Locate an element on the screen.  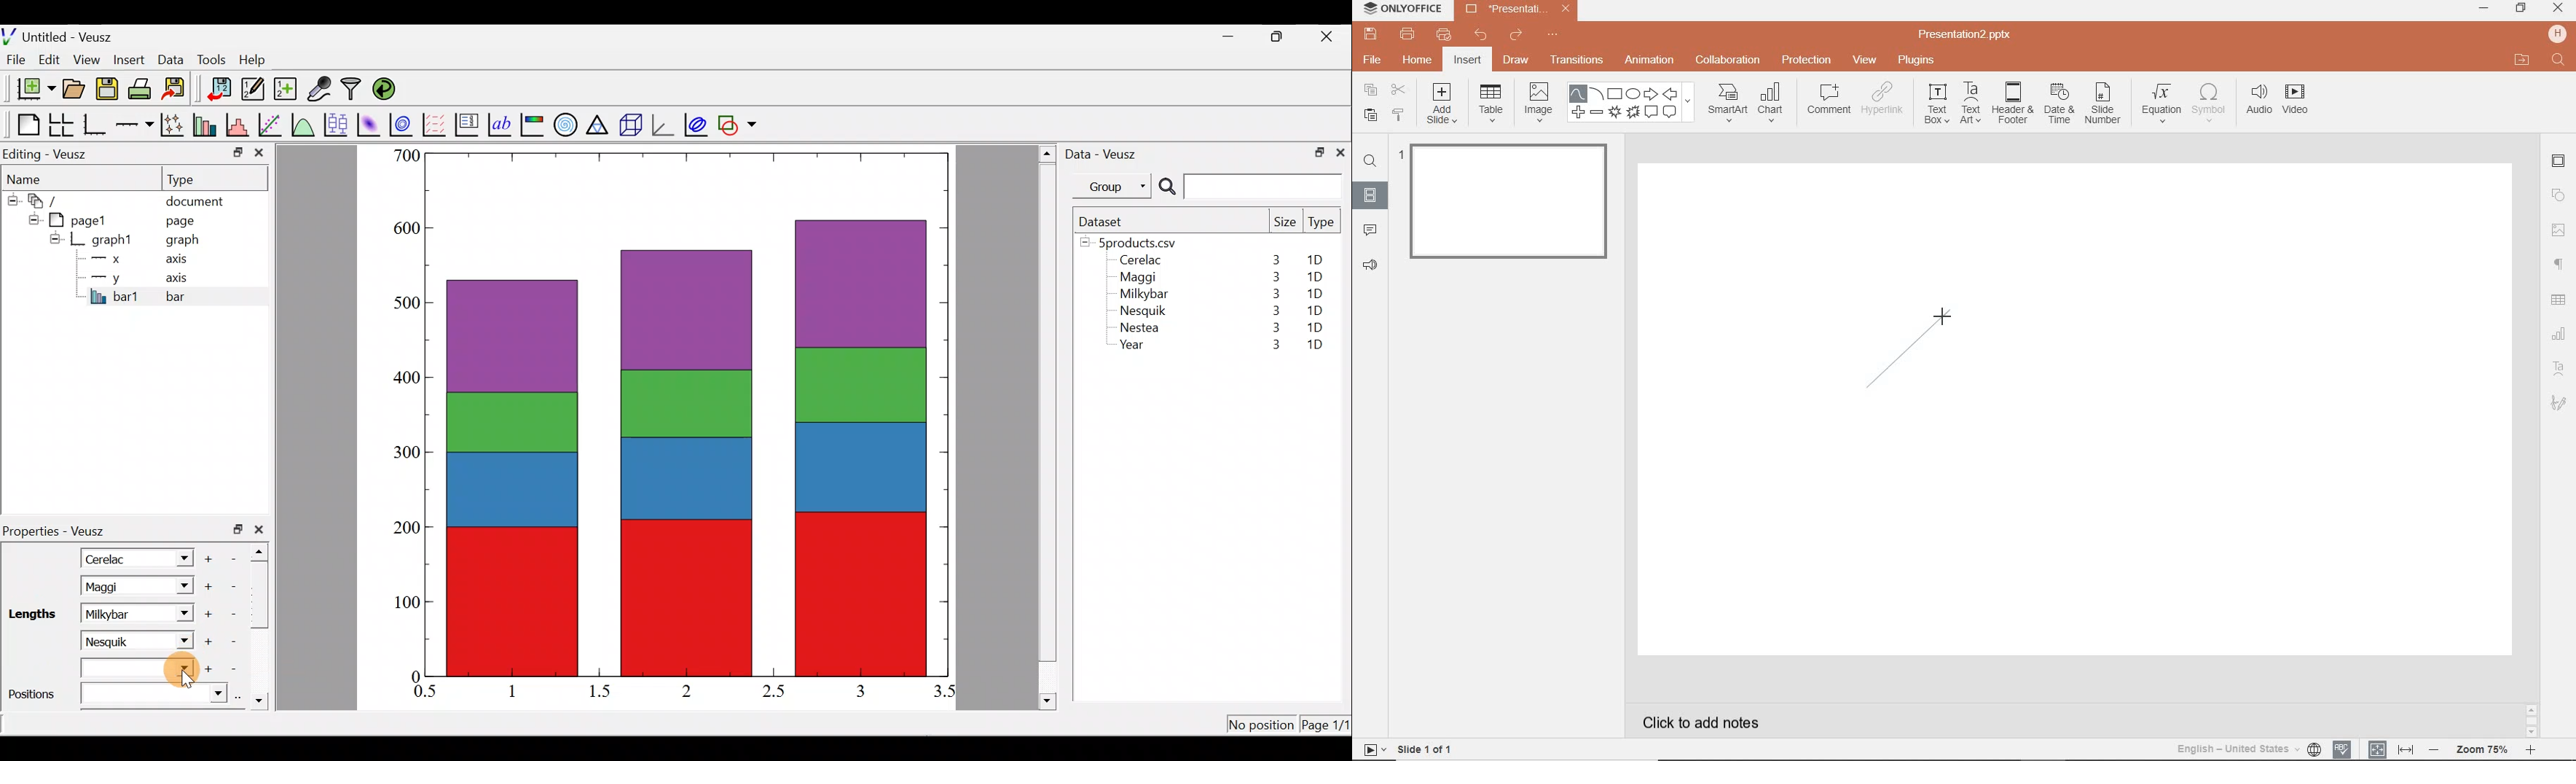
PROTECTION is located at coordinates (1807, 60).